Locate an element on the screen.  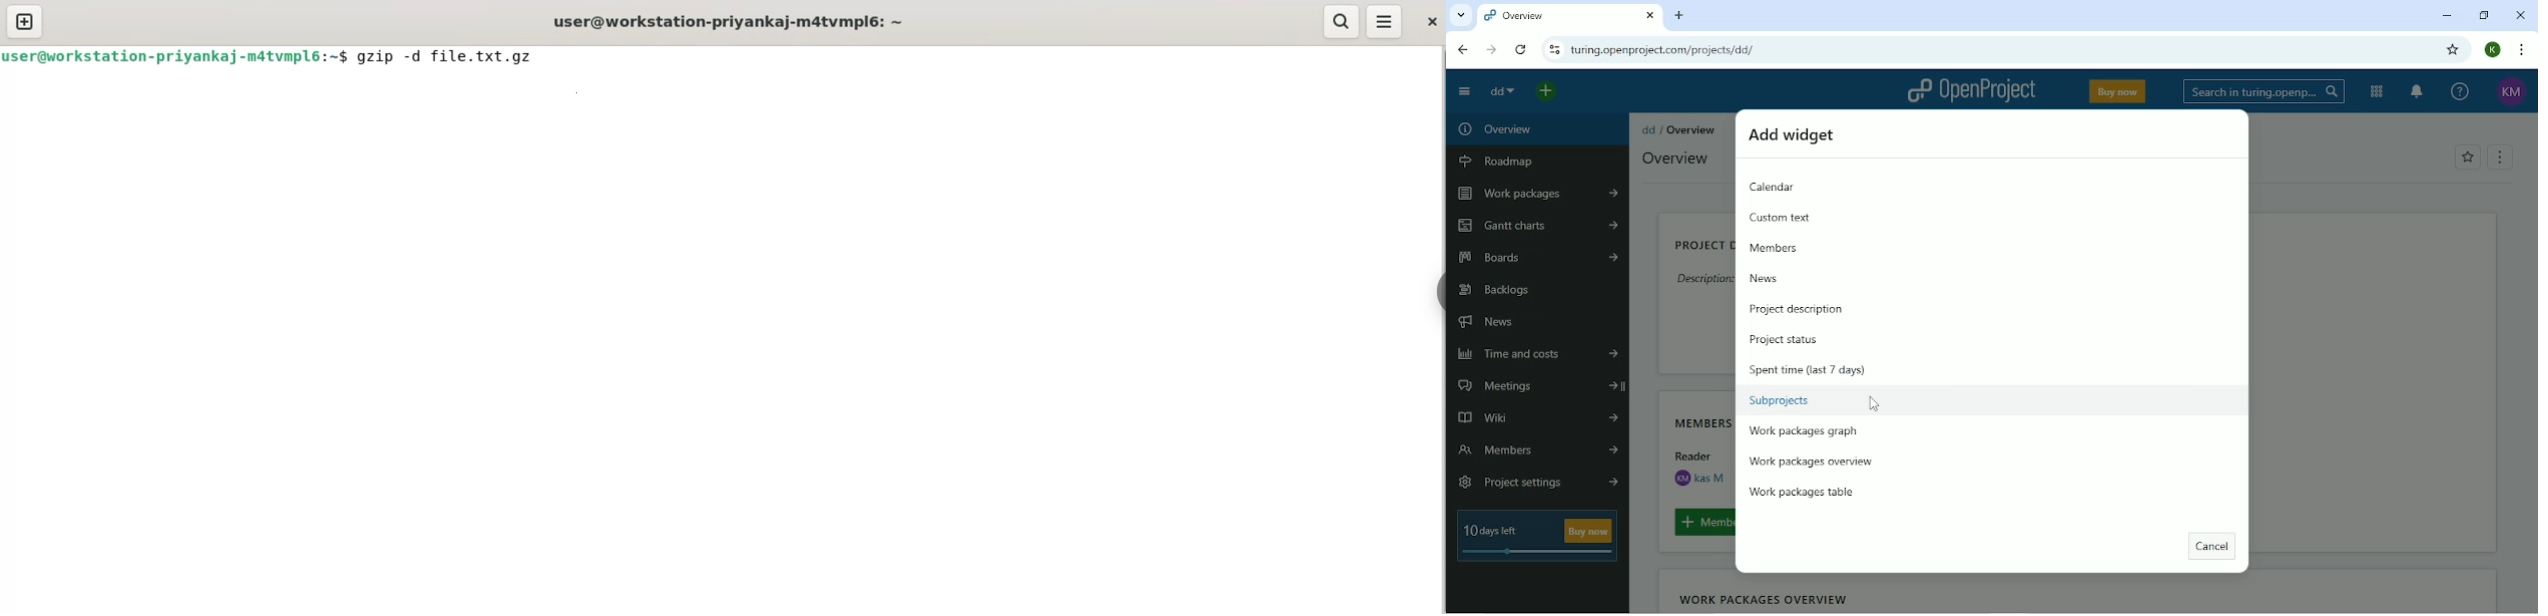
News is located at coordinates (1763, 278).